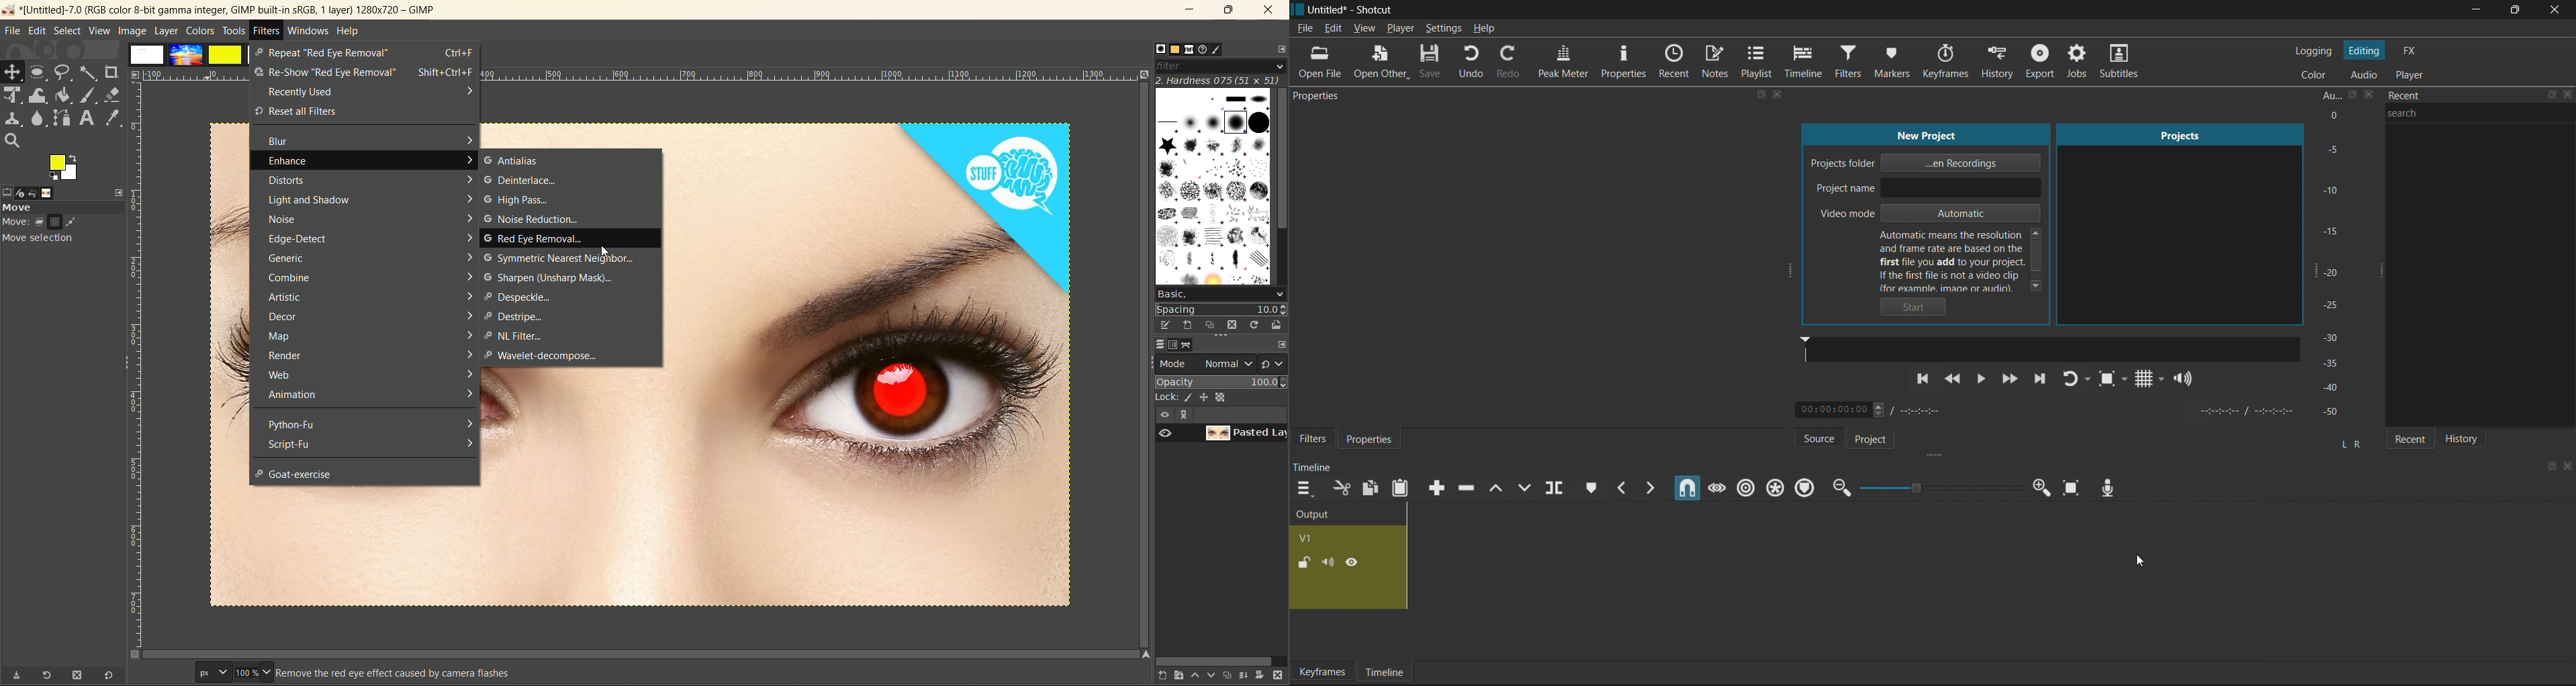 Image resolution: width=2576 pixels, height=700 pixels. What do you see at coordinates (2447, 97) in the screenshot?
I see `recent` at bounding box center [2447, 97].